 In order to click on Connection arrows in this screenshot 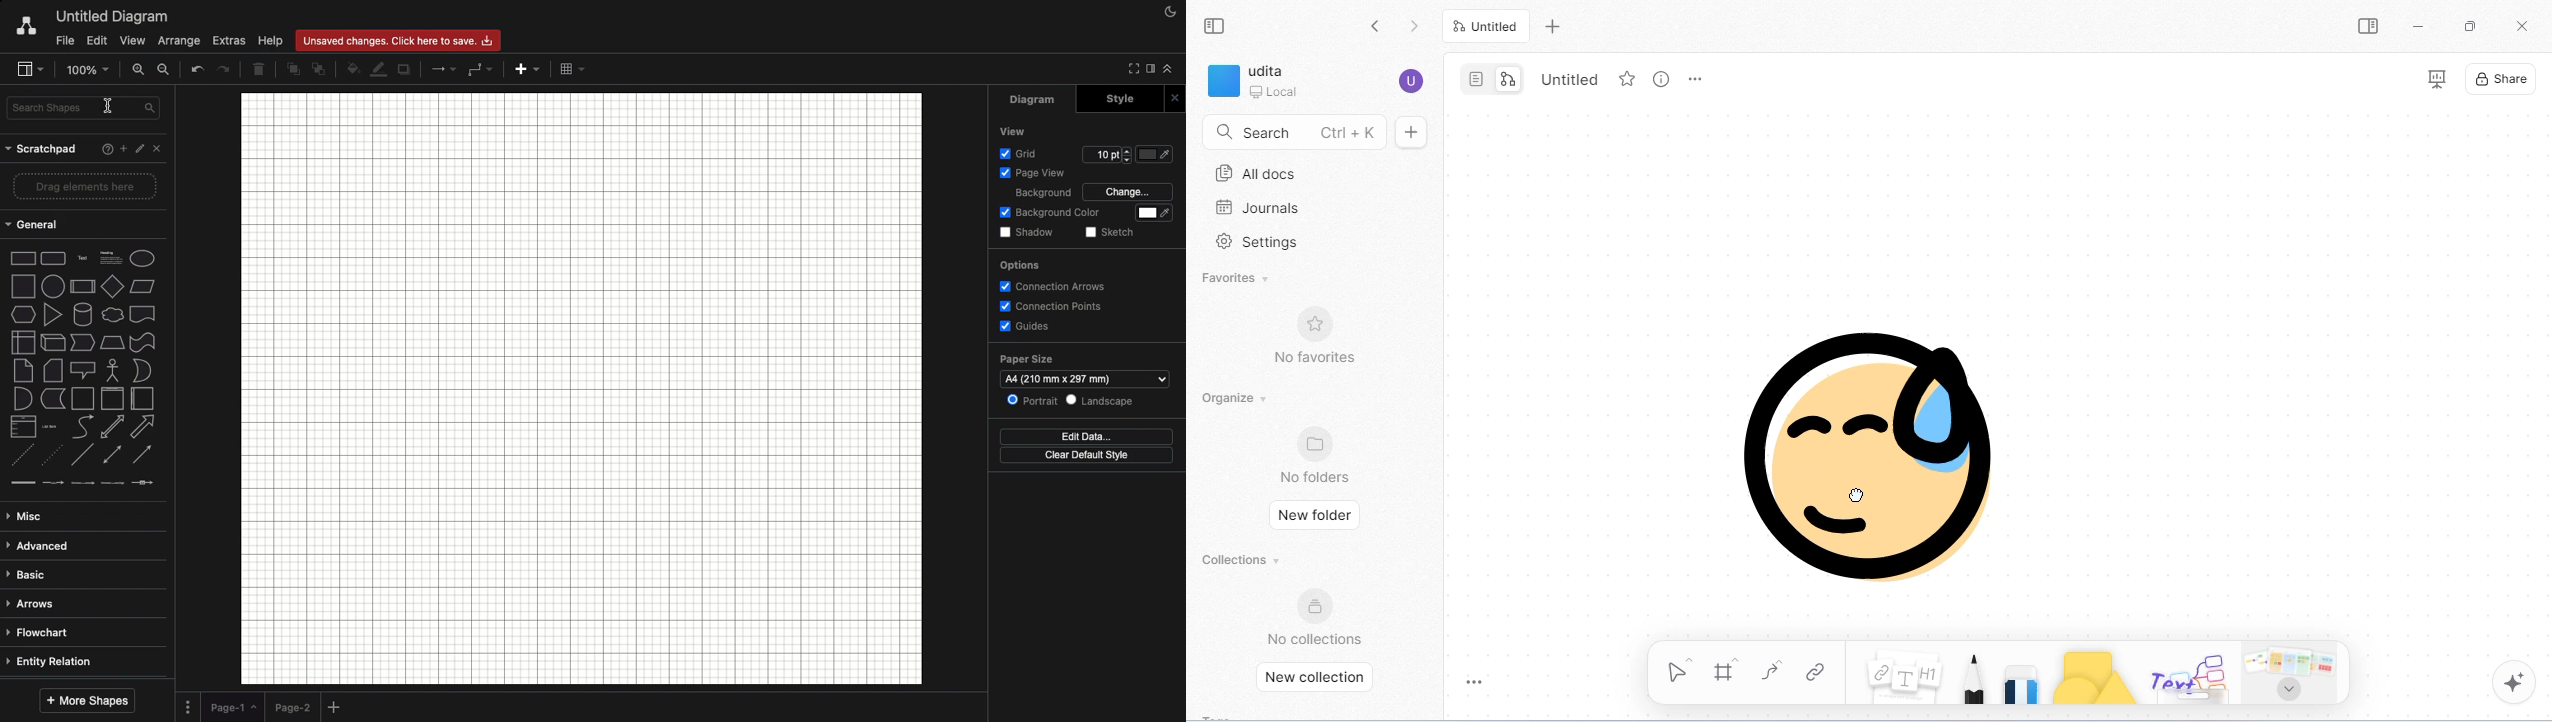, I will do `click(1053, 285)`.